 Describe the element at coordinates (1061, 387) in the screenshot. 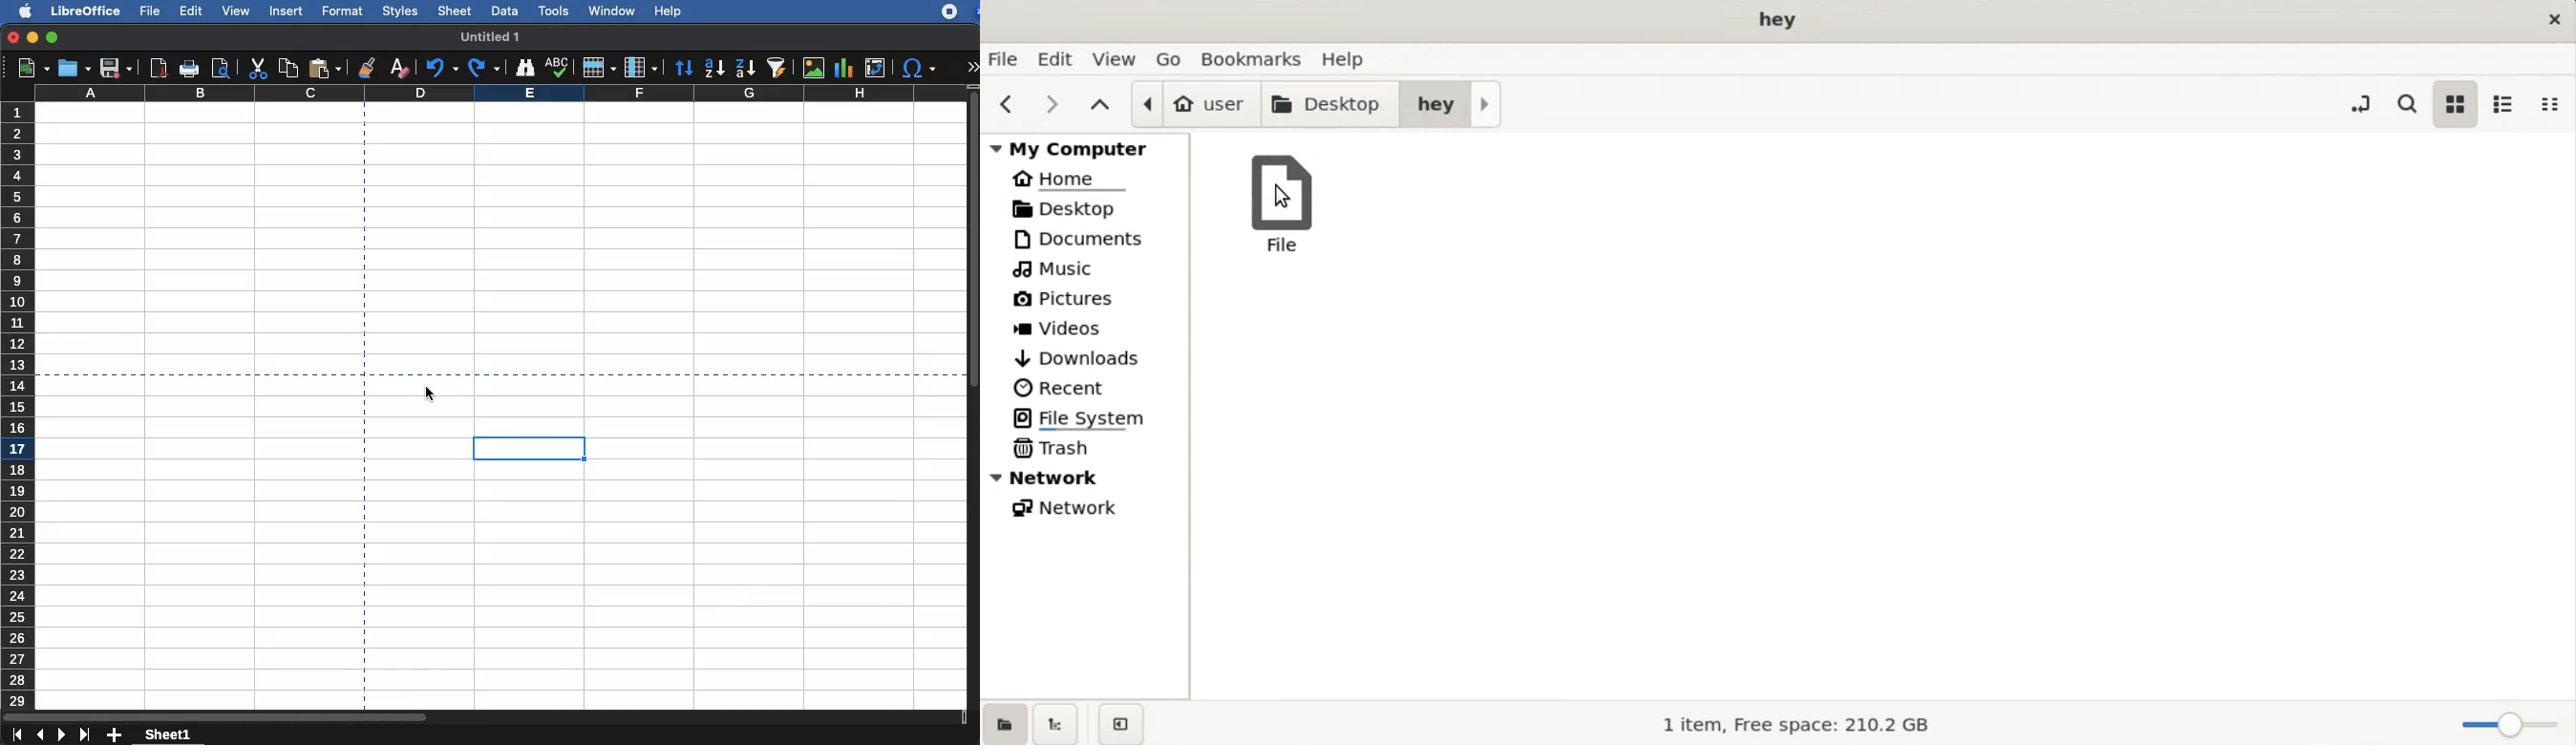

I see `recent` at that location.